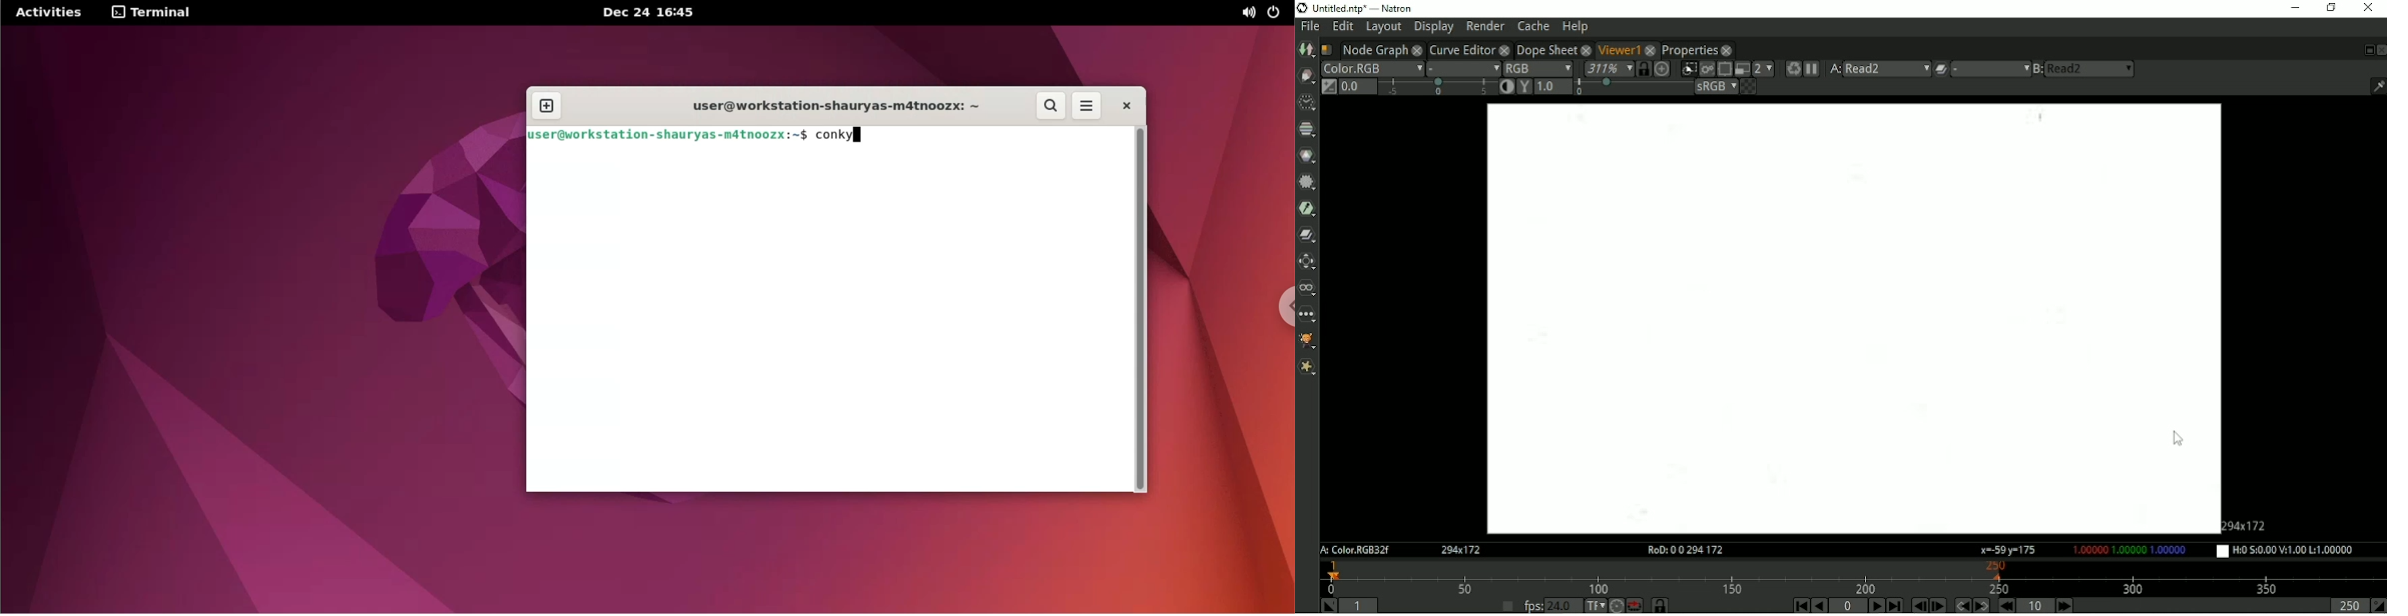 This screenshot has height=616, width=2408. What do you see at coordinates (2248, 524) in the screenshot?
I see `Aspect` at bounding box center [2248, 524].